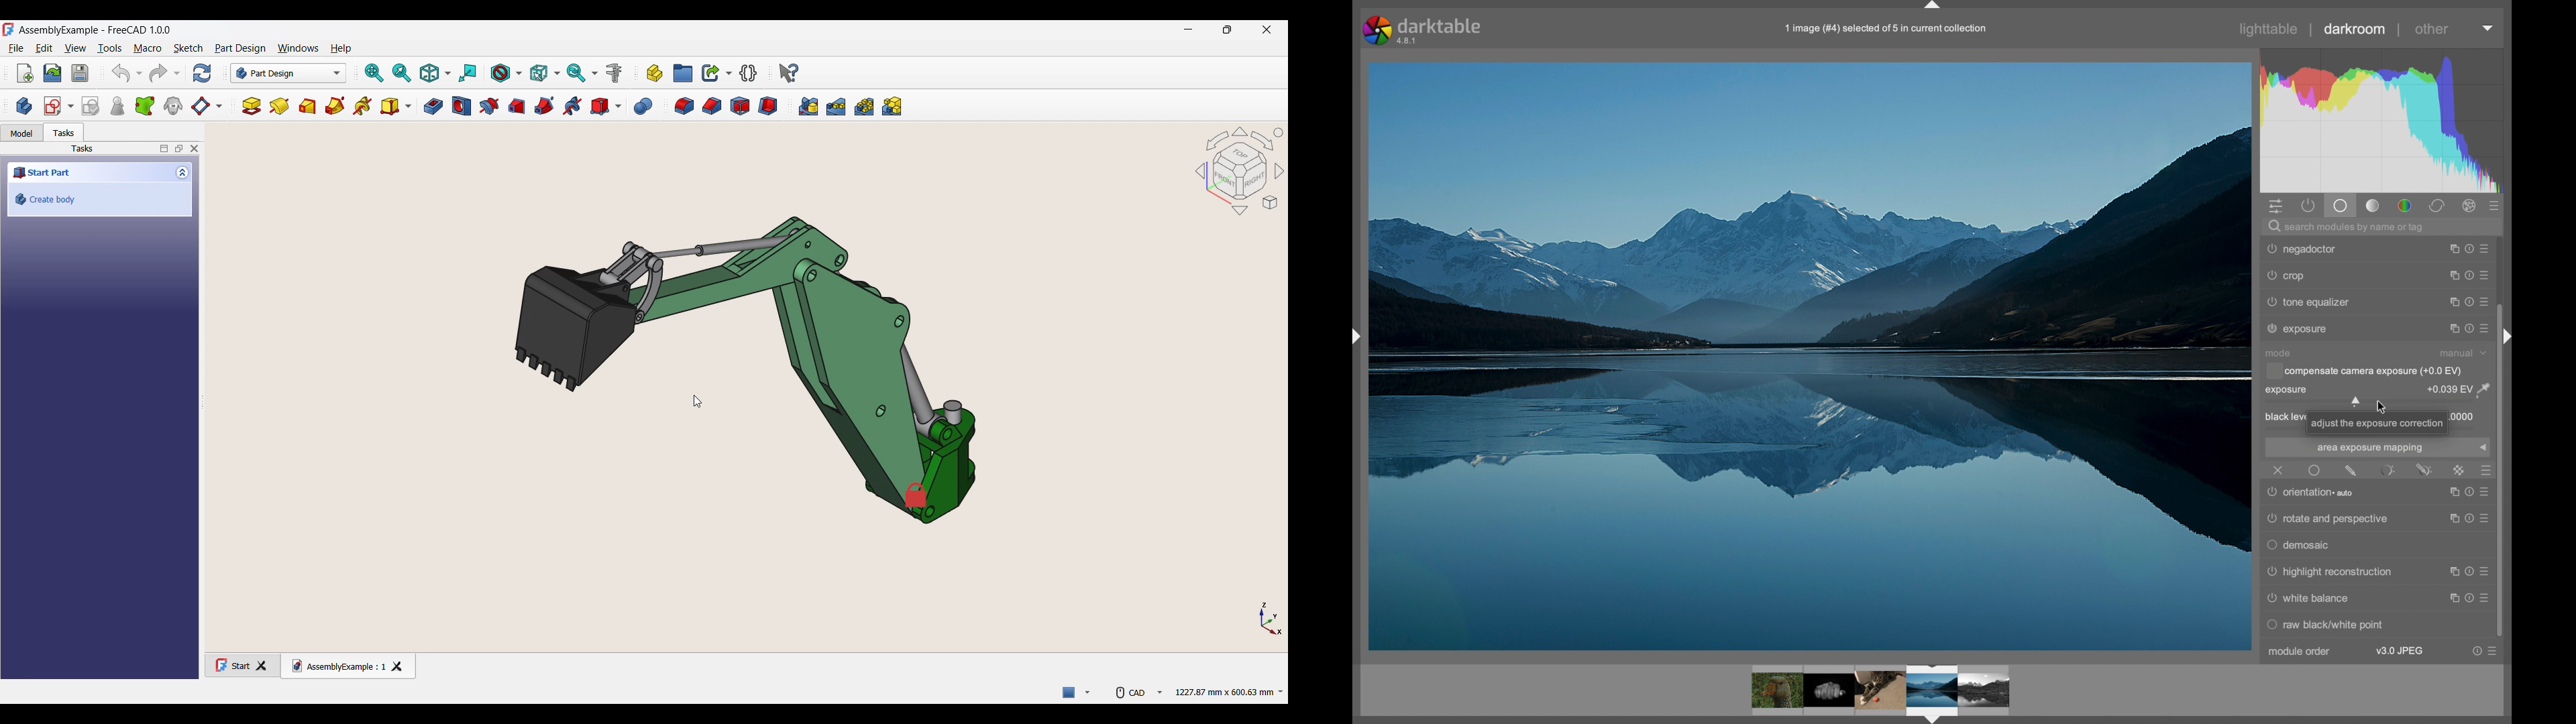 Image resolution: width=2576 pixels, height=728 pixels. What do you see at coordinates (24, 106) in the screenshot?
I see `Create body` at bounding box center [24, 106].